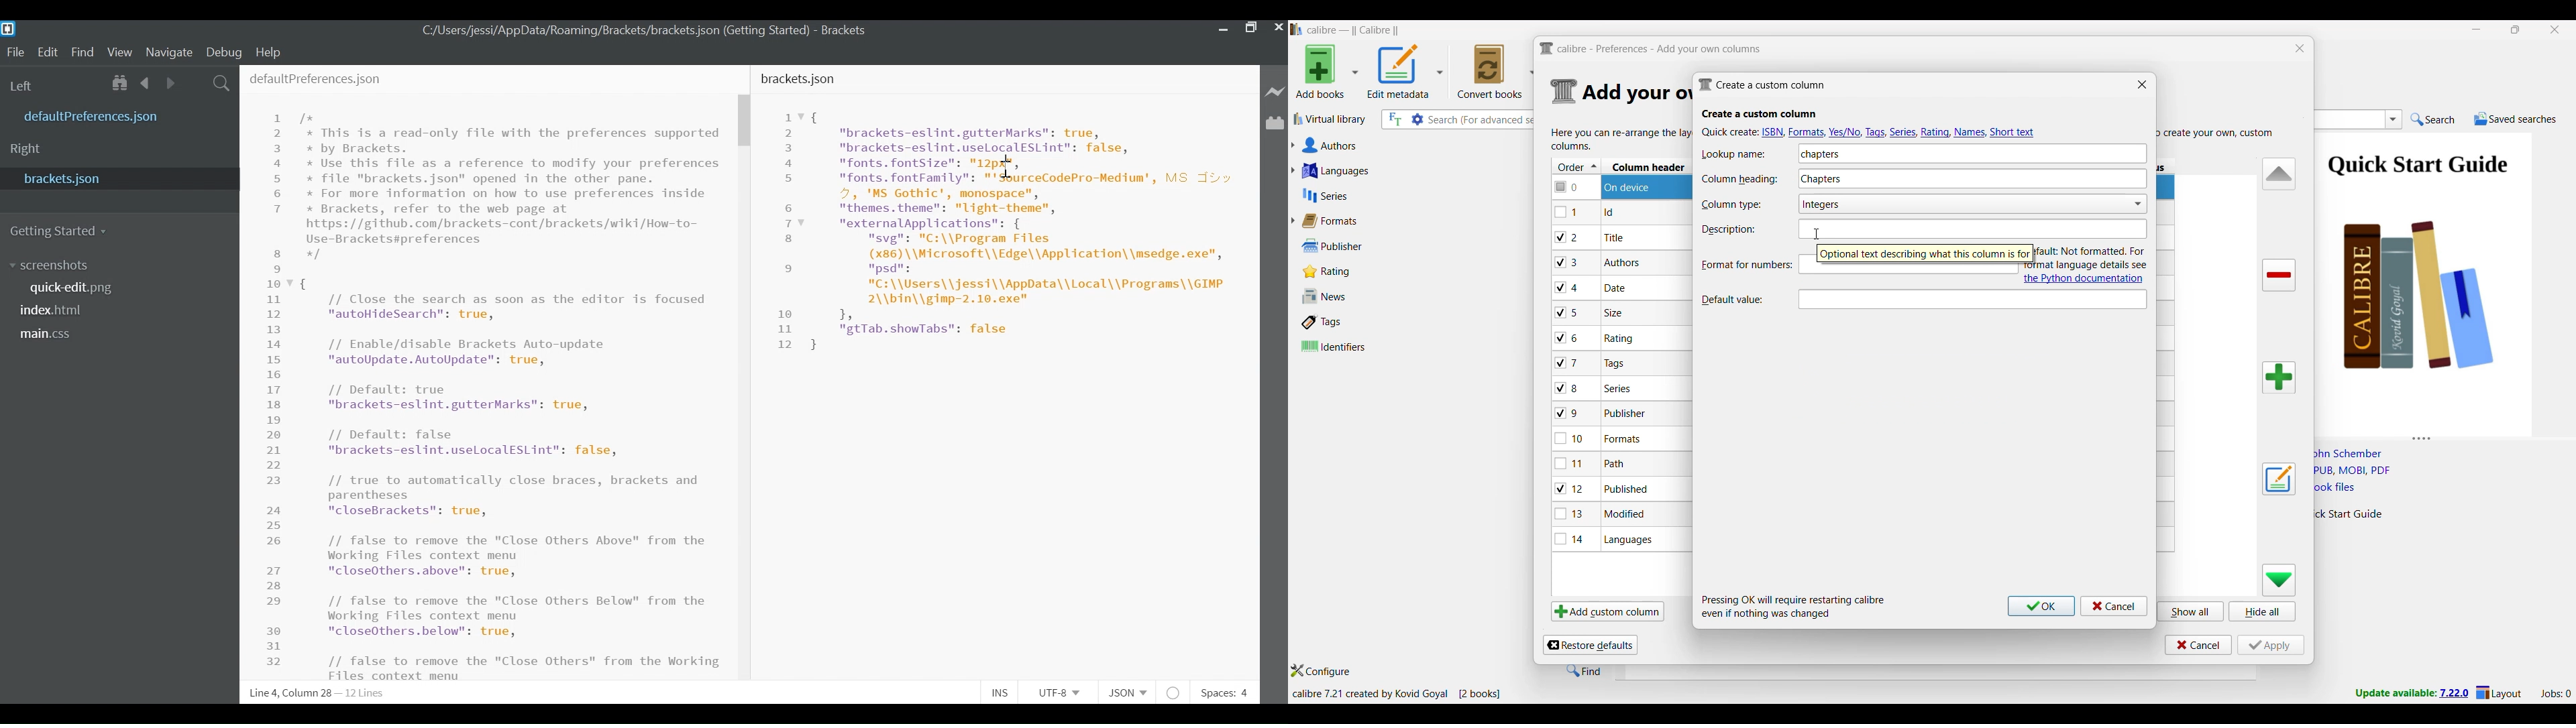  What do you see at coordinates (1590, 645) in the screenshot?
I see `Restore defaults` at bounding box center [1590, 645].